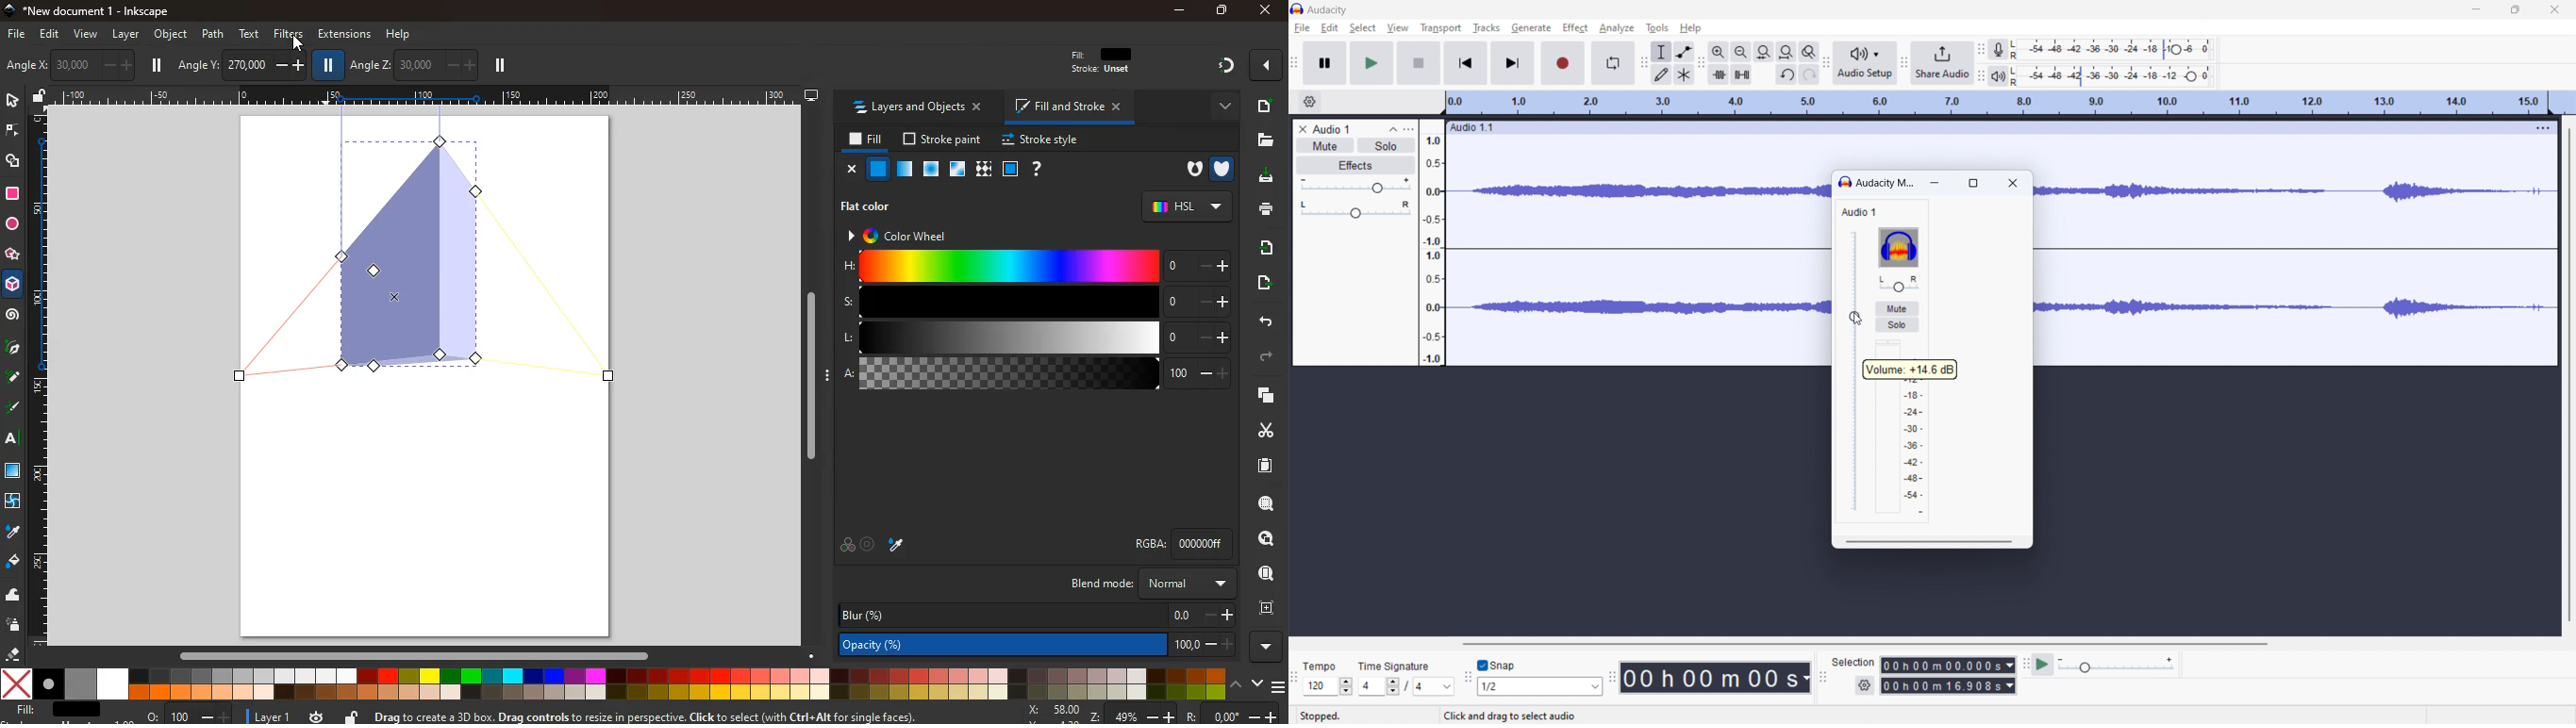  What do you see at coordinates (1787, 52) in the screenshot?
I see `fit project to width` at bounding box center [1787, 52].